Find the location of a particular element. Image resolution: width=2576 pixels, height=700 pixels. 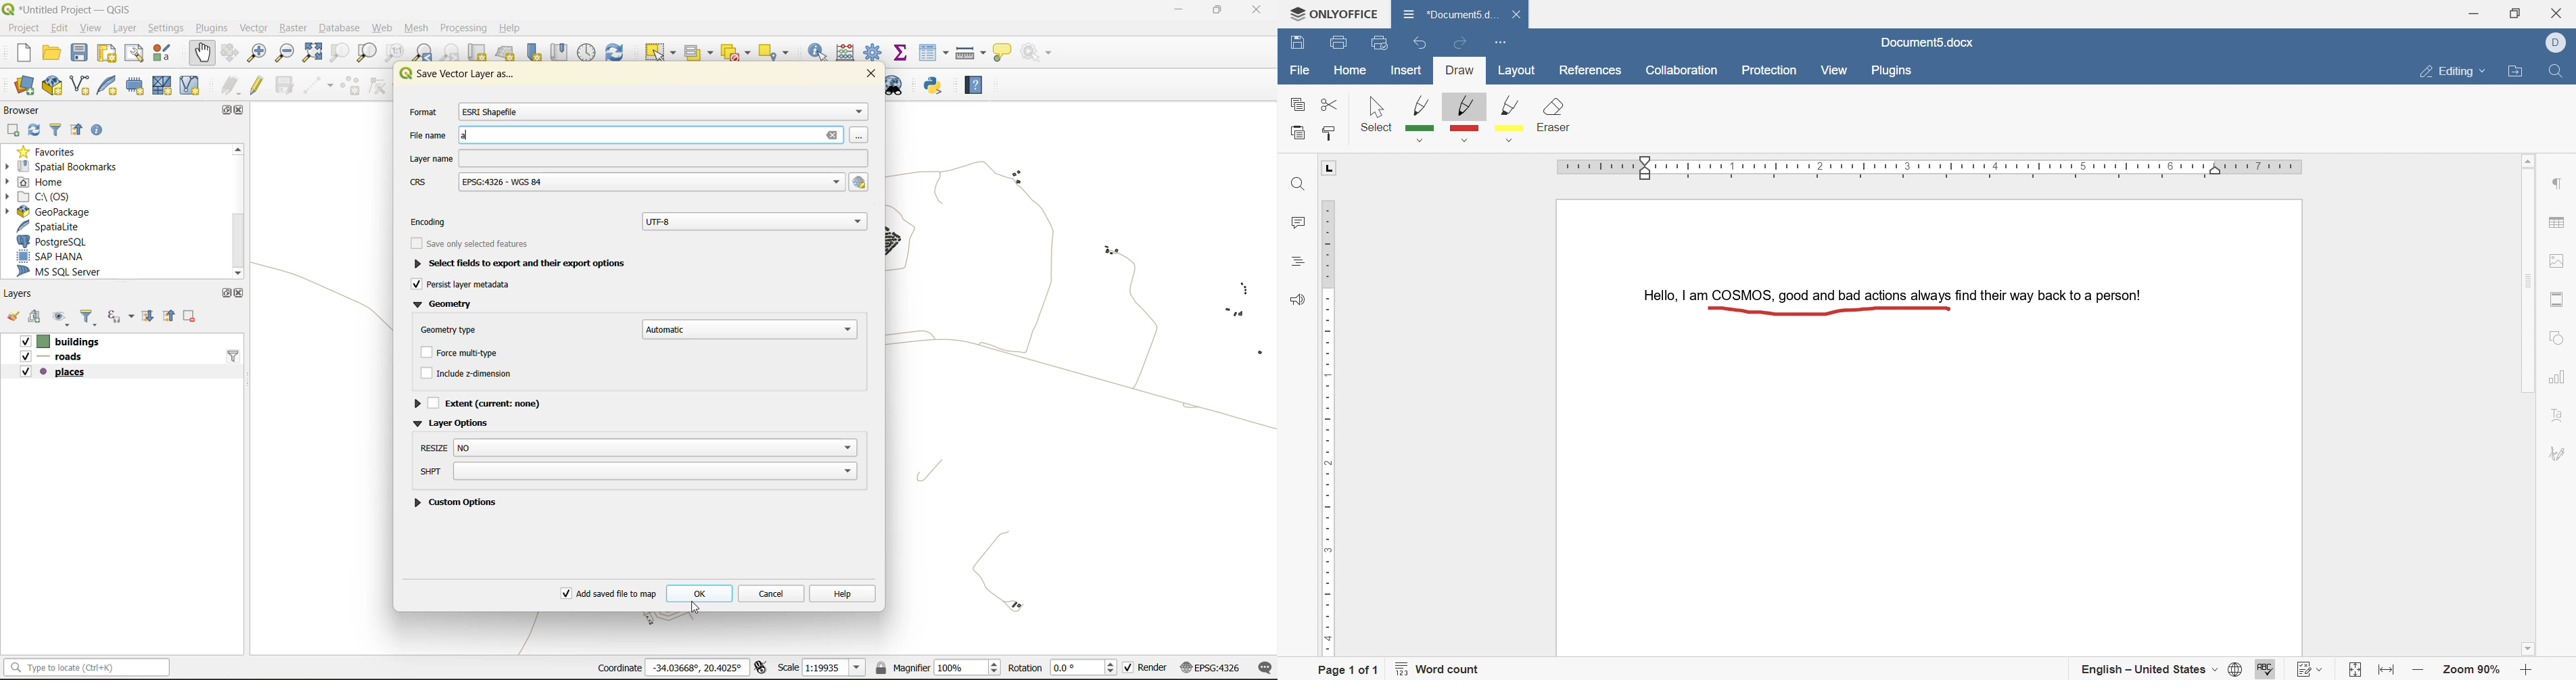

maximize is located at coordinates (228, 112).